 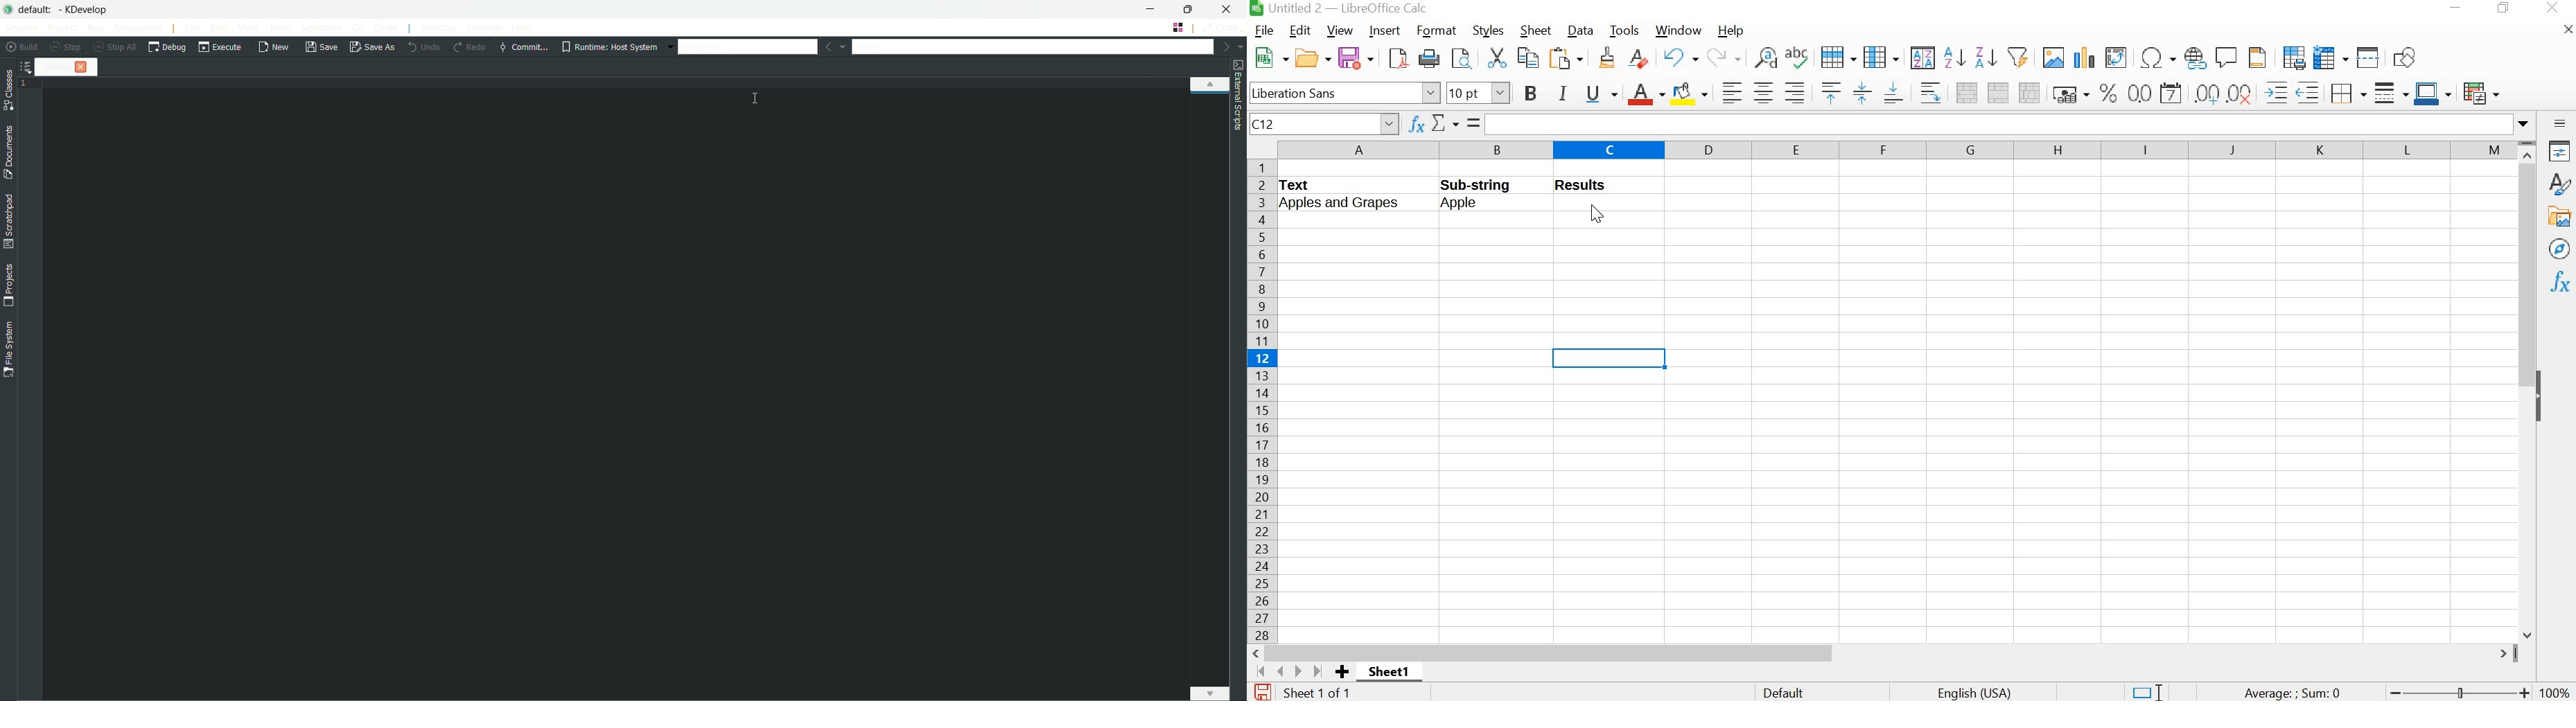 I want to click on remove decimal place, so click(x=2207, y=93).